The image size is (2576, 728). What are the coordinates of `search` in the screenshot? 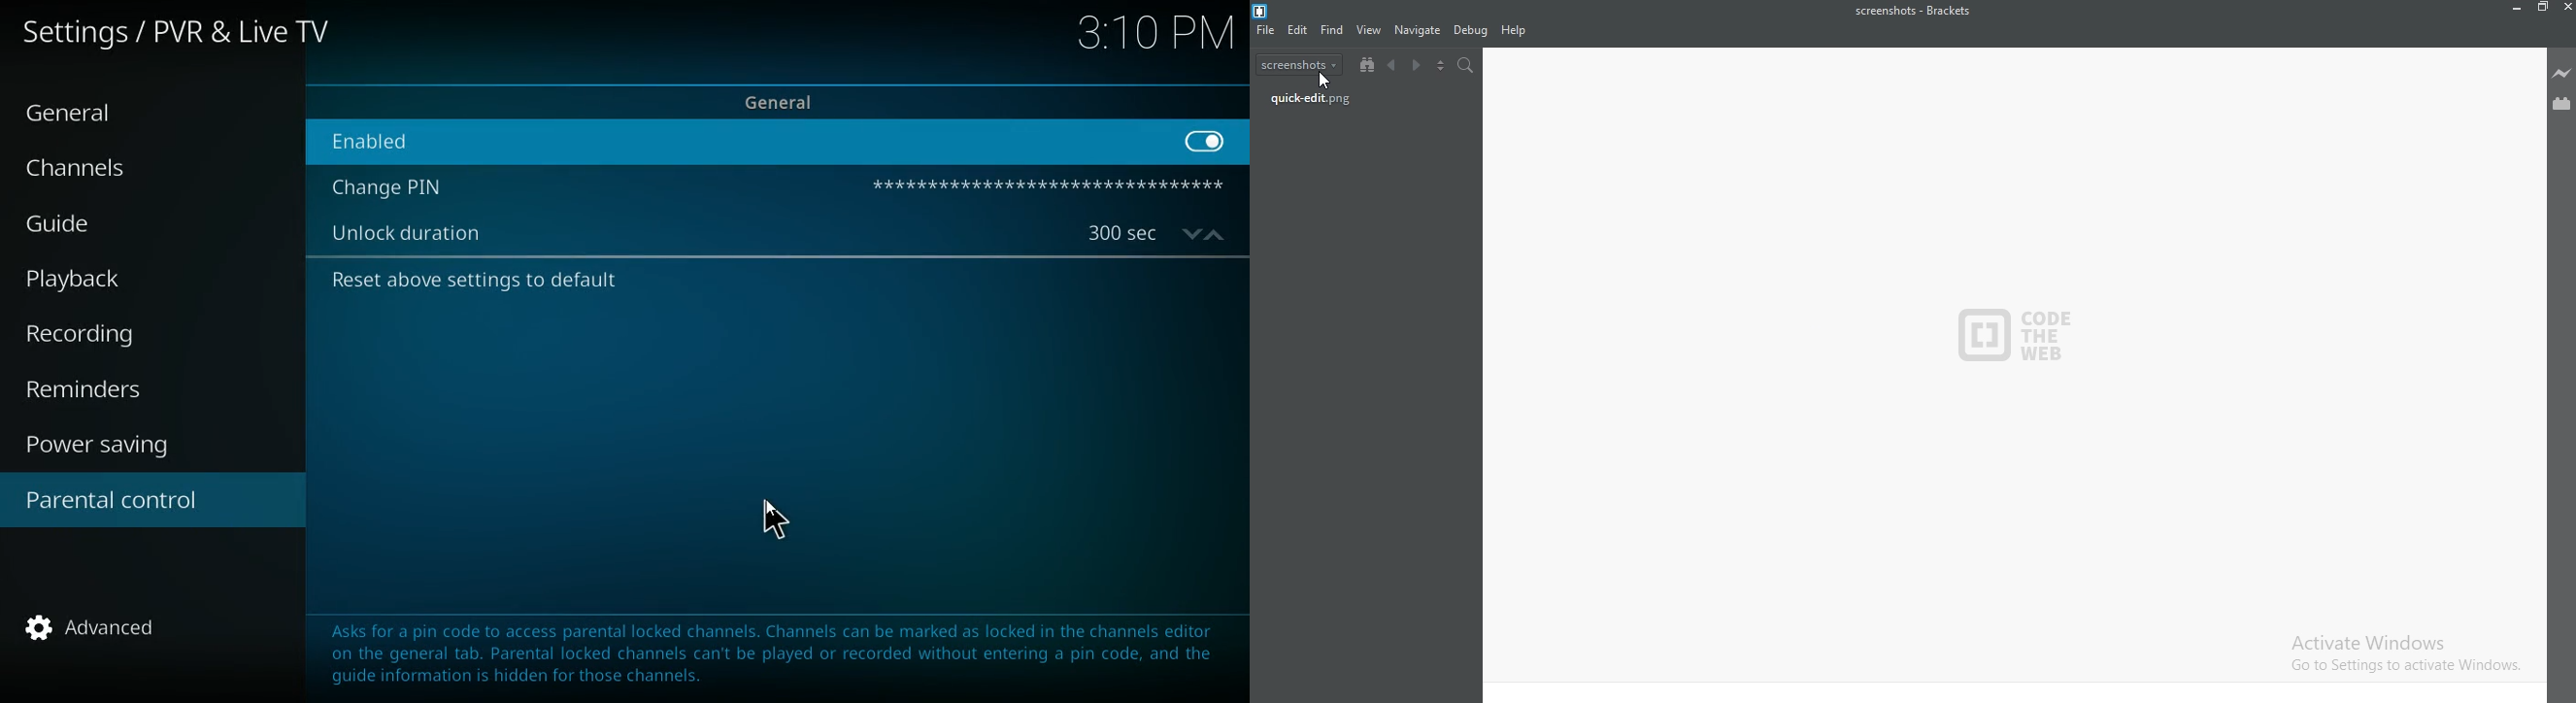 It's located at (1466, 65).